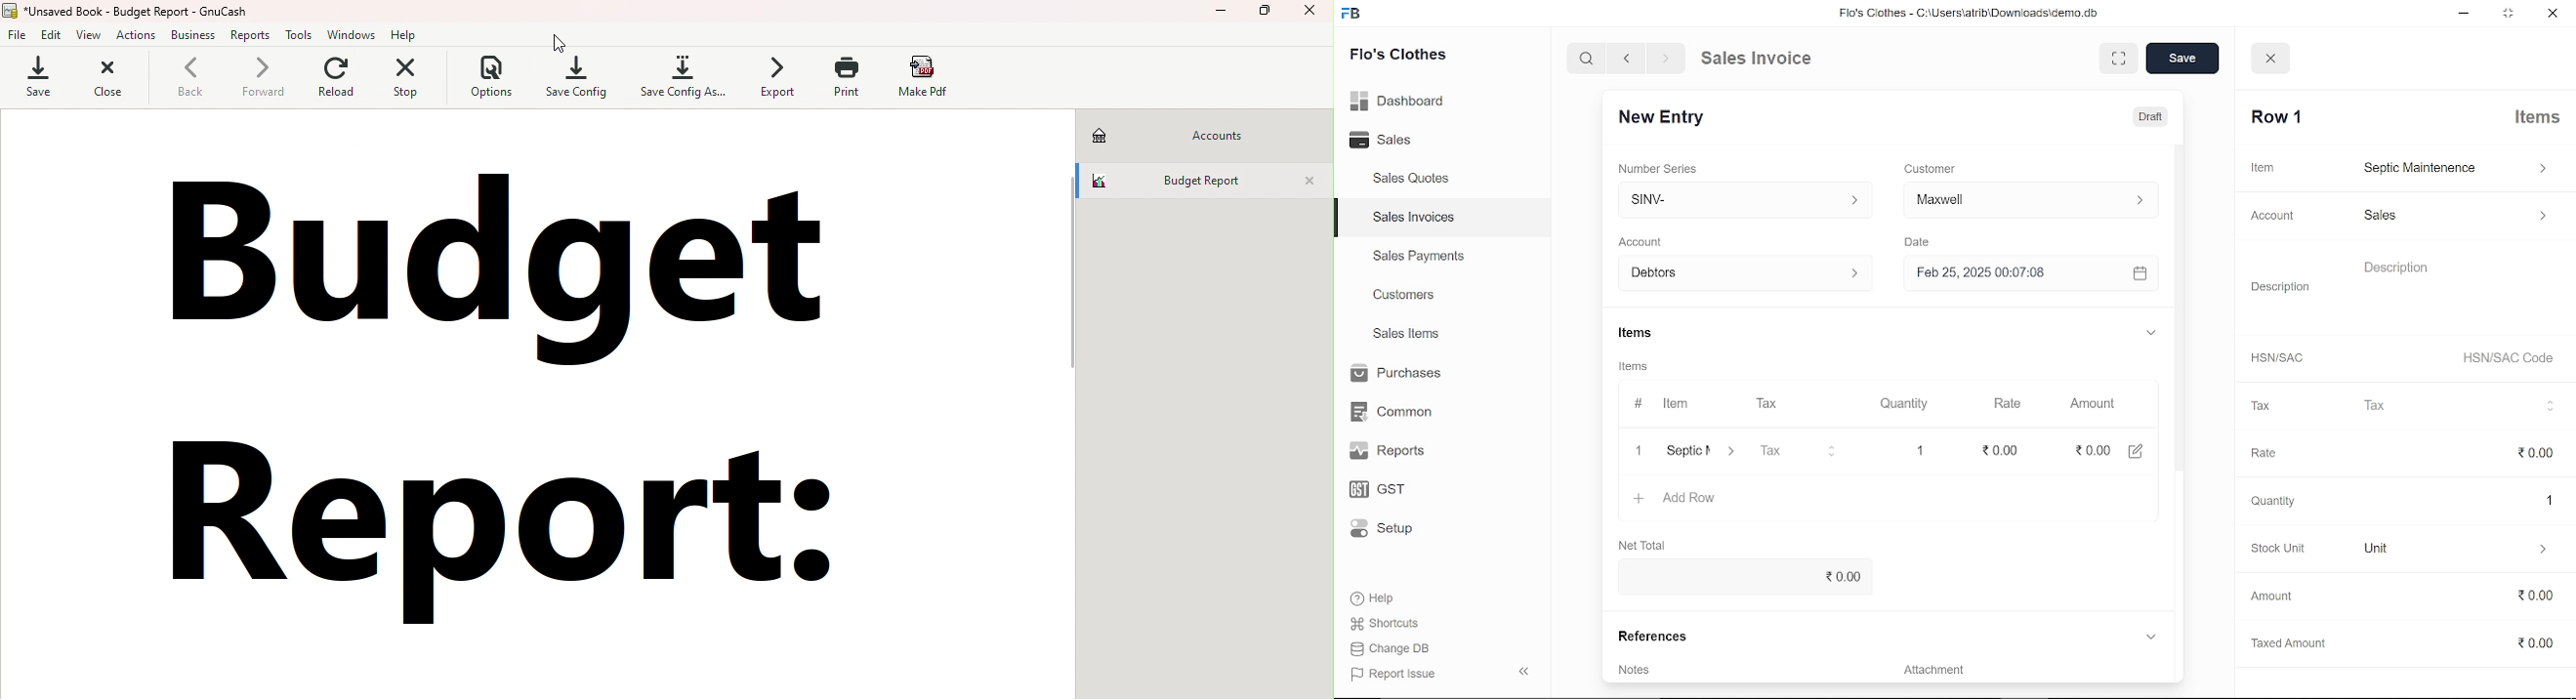 The width and height of the screenshot is (2576, 700). I want to click on previous, so click(1628, 58).